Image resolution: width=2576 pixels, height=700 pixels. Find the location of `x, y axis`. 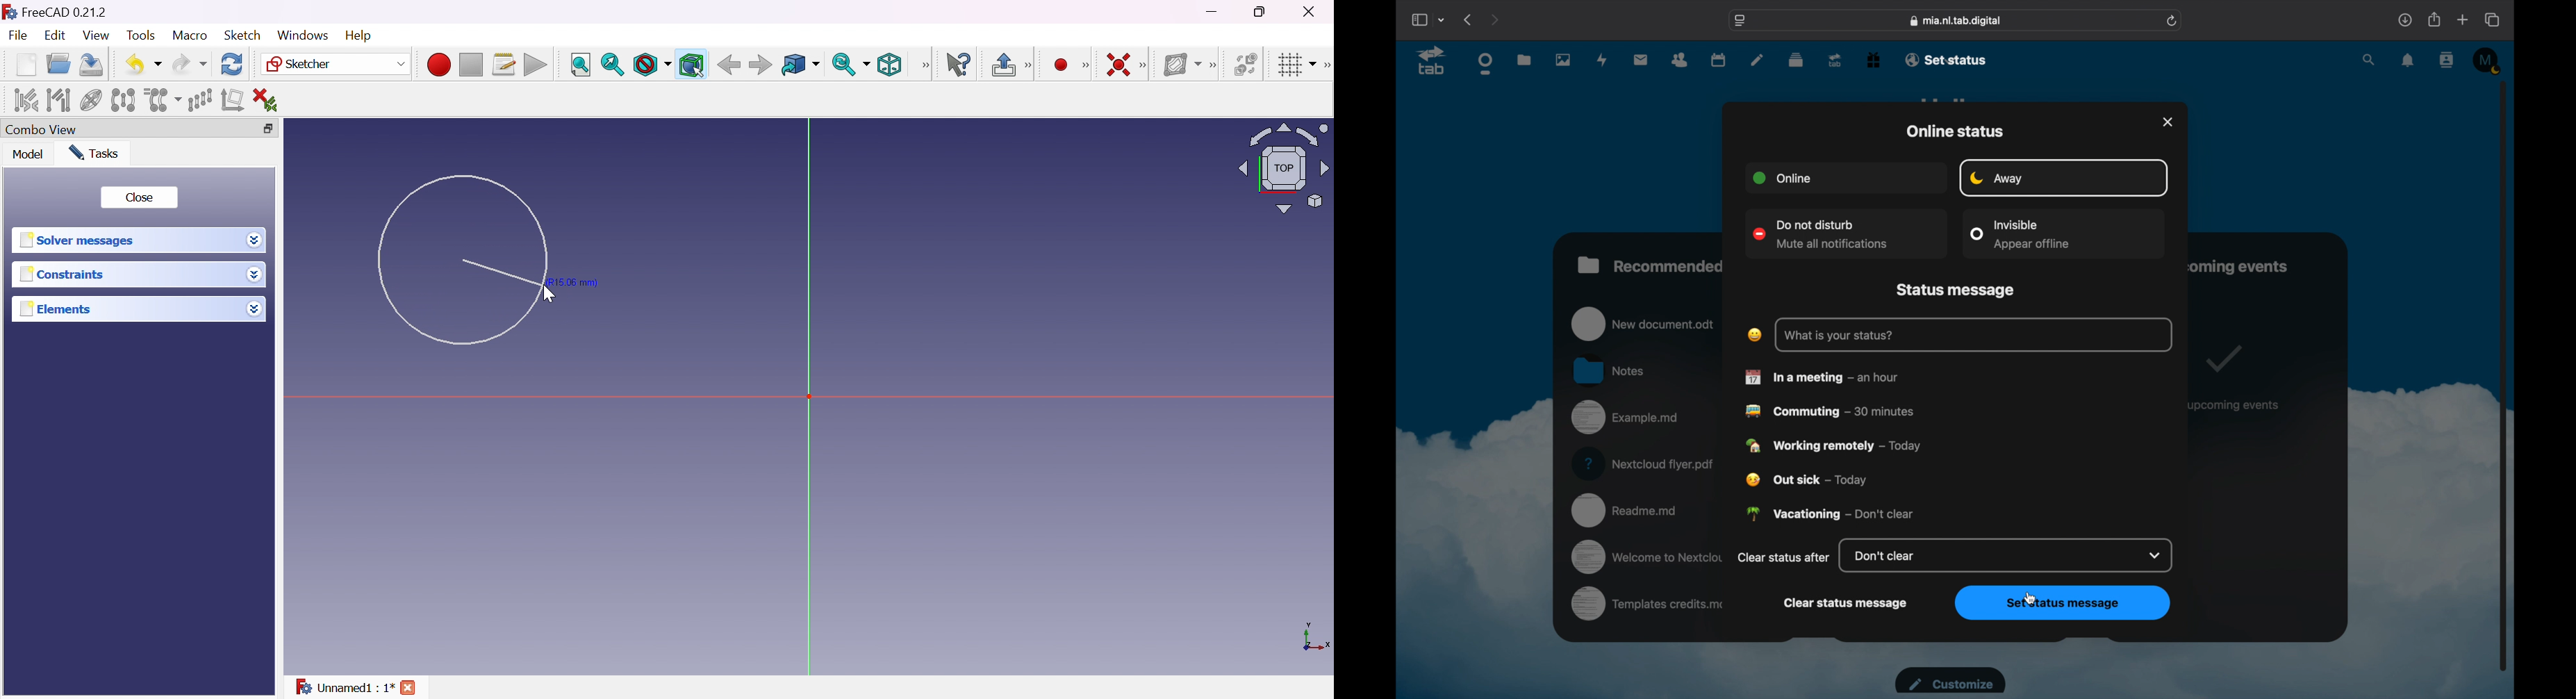

x, y axis is located at coordinates (1314, 638).